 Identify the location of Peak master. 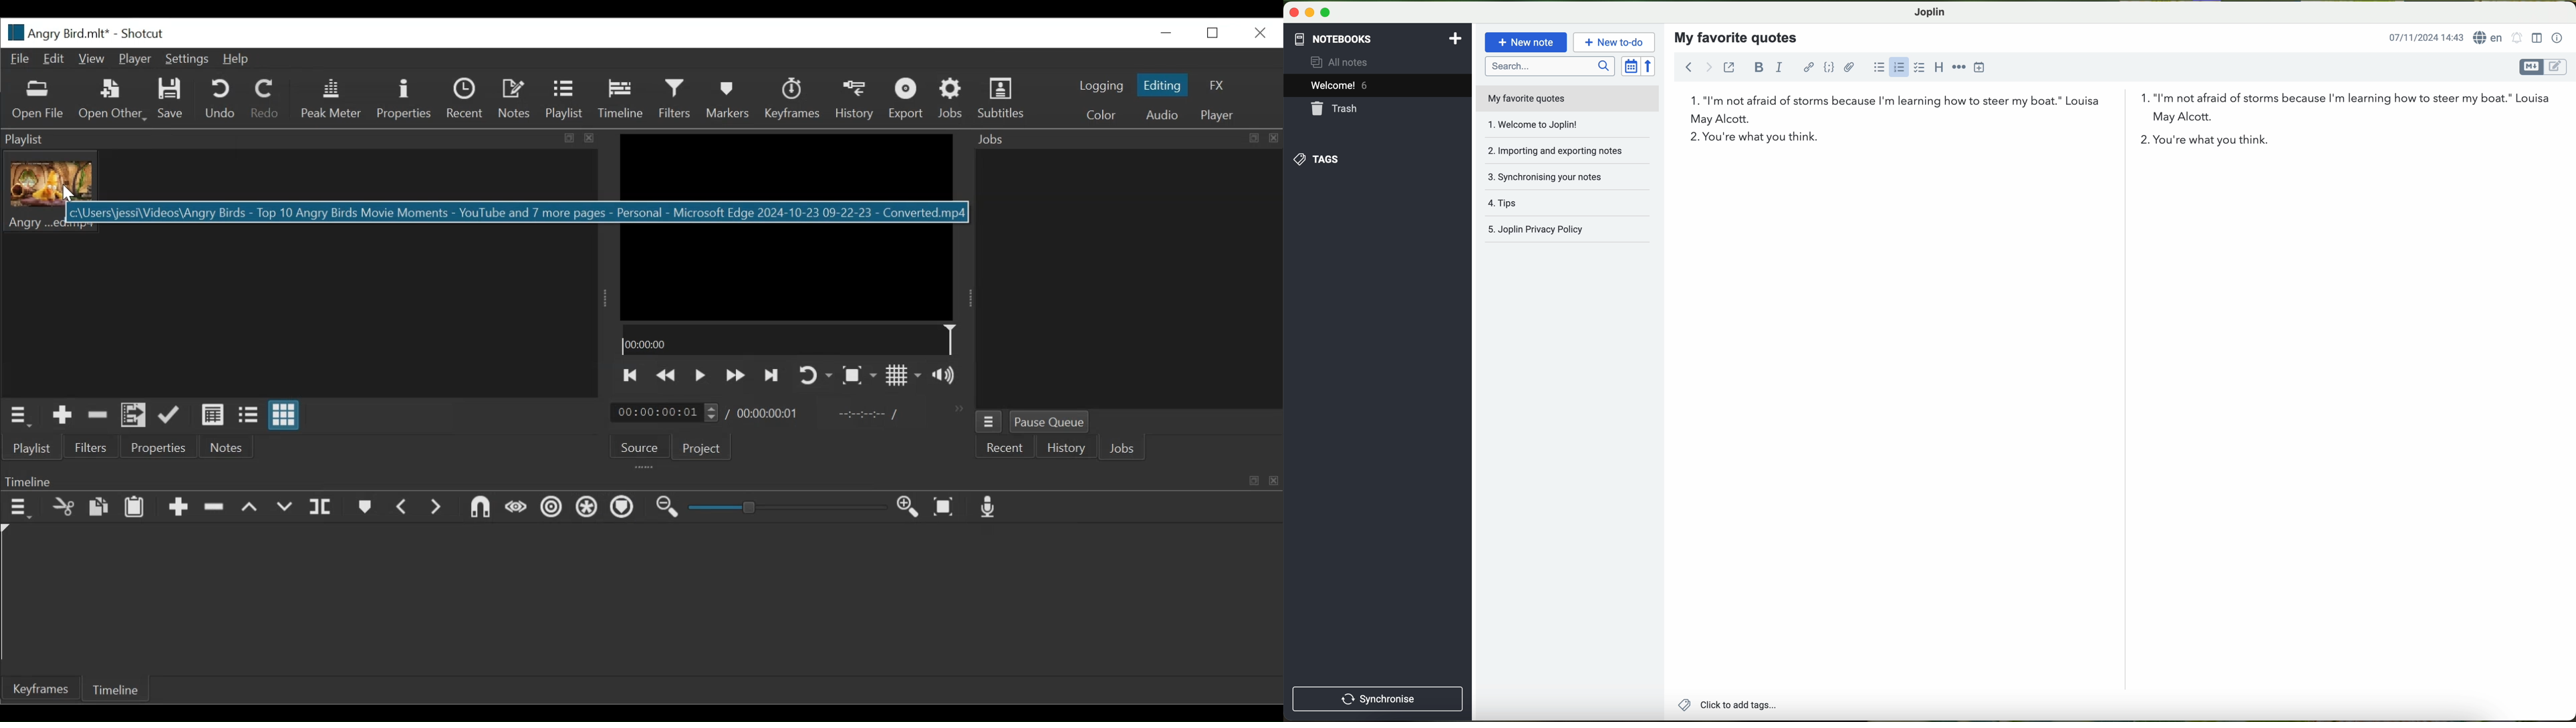
(332, 100).